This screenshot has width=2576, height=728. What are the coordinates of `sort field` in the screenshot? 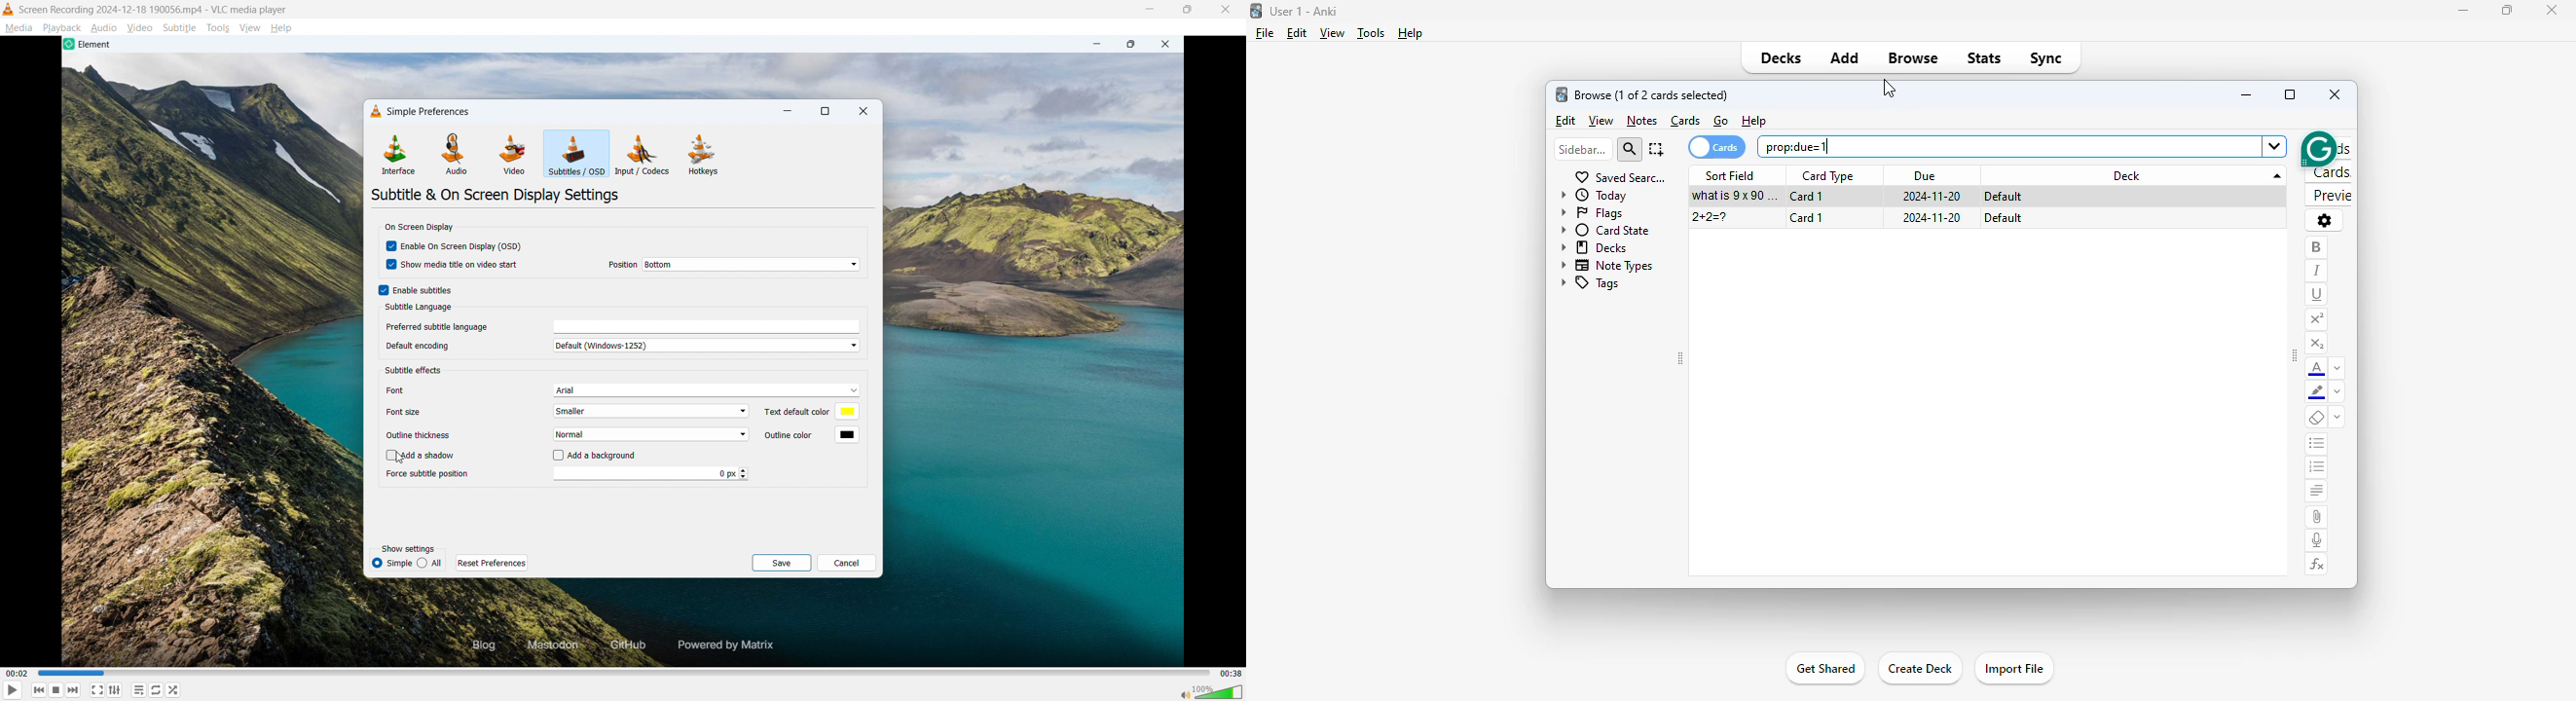 It's located at (1731, 175).